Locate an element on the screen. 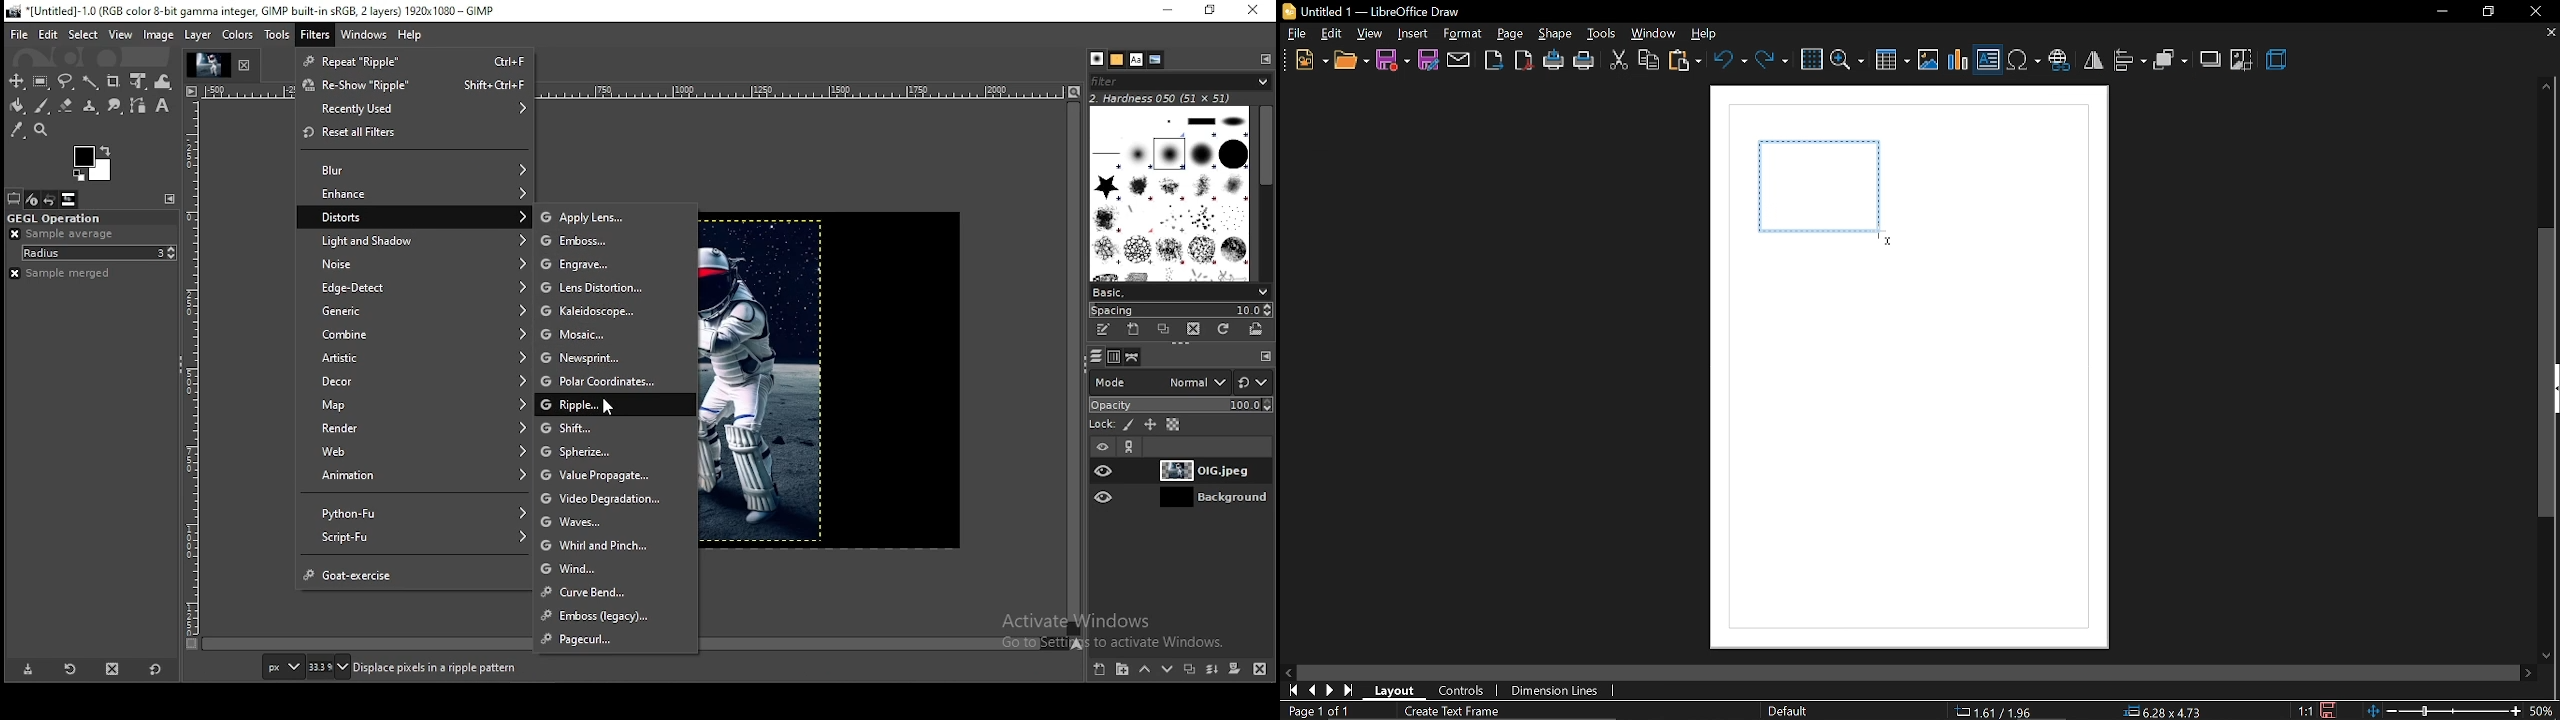 This screenshot has width=2576, height=728. lock alpha channel is located at coordinates (1173, 424).